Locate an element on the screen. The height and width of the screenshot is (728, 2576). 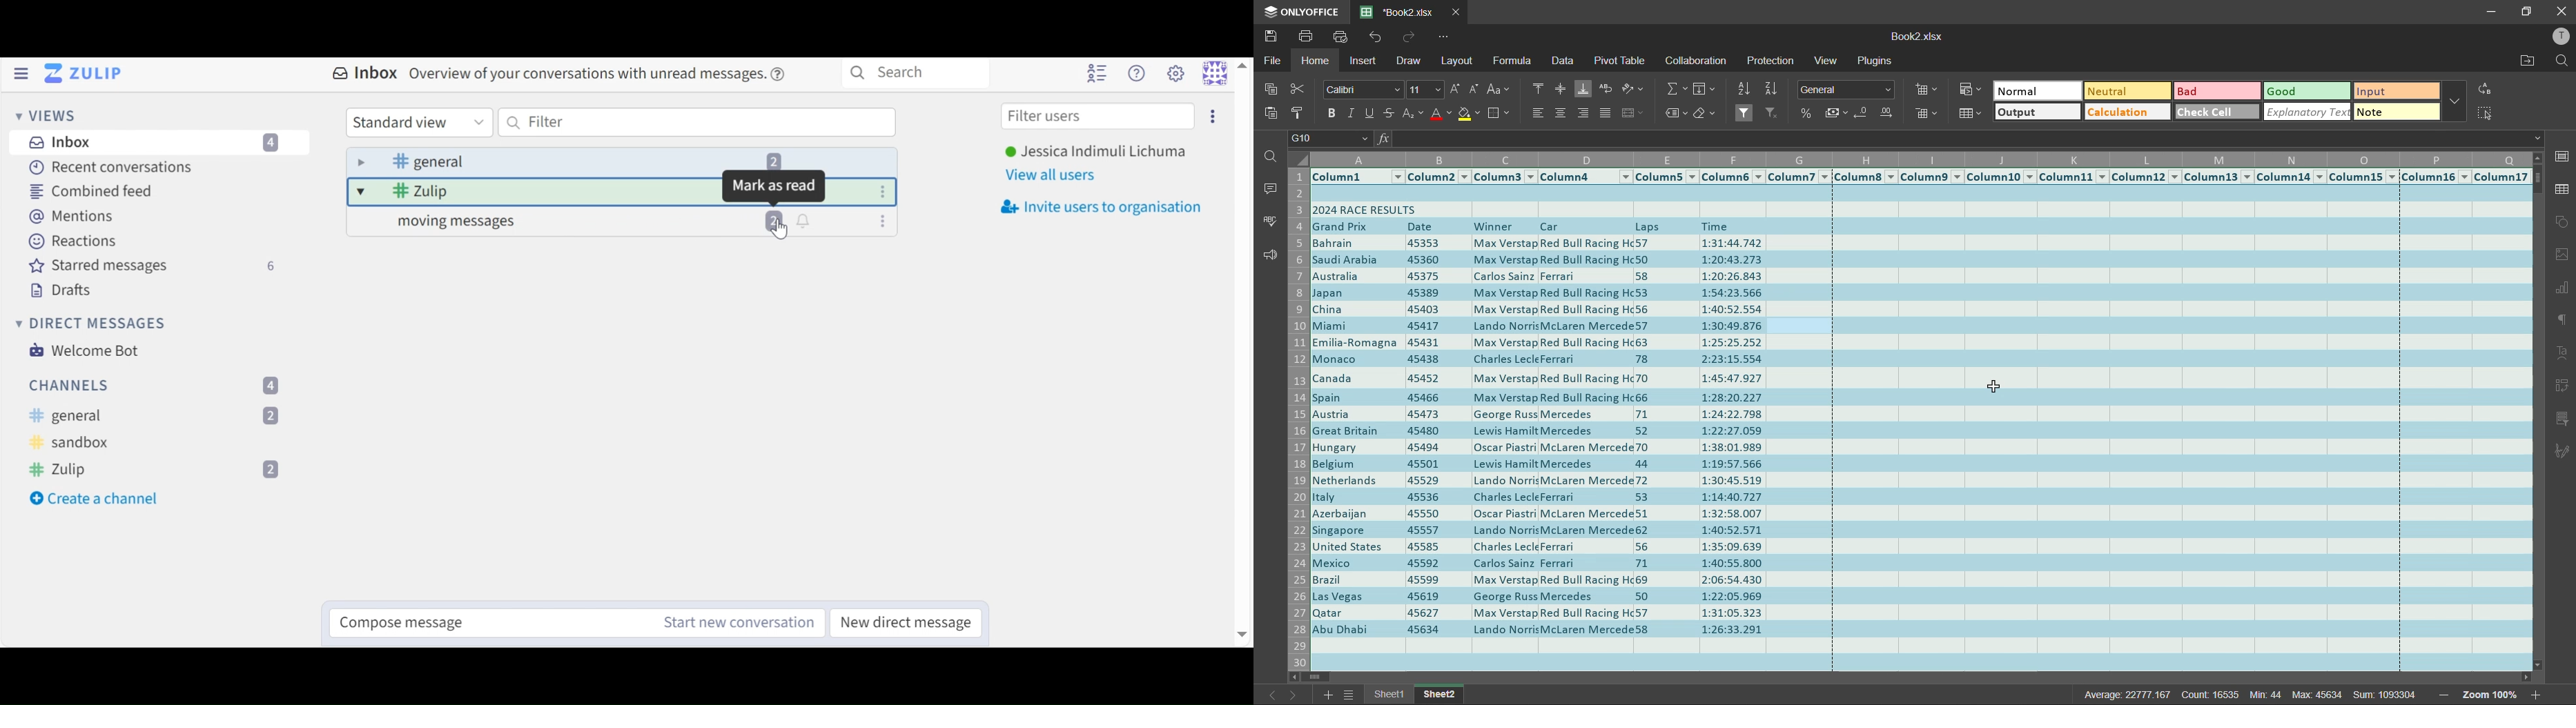
align bottom is located at coordinates (1583, 90).